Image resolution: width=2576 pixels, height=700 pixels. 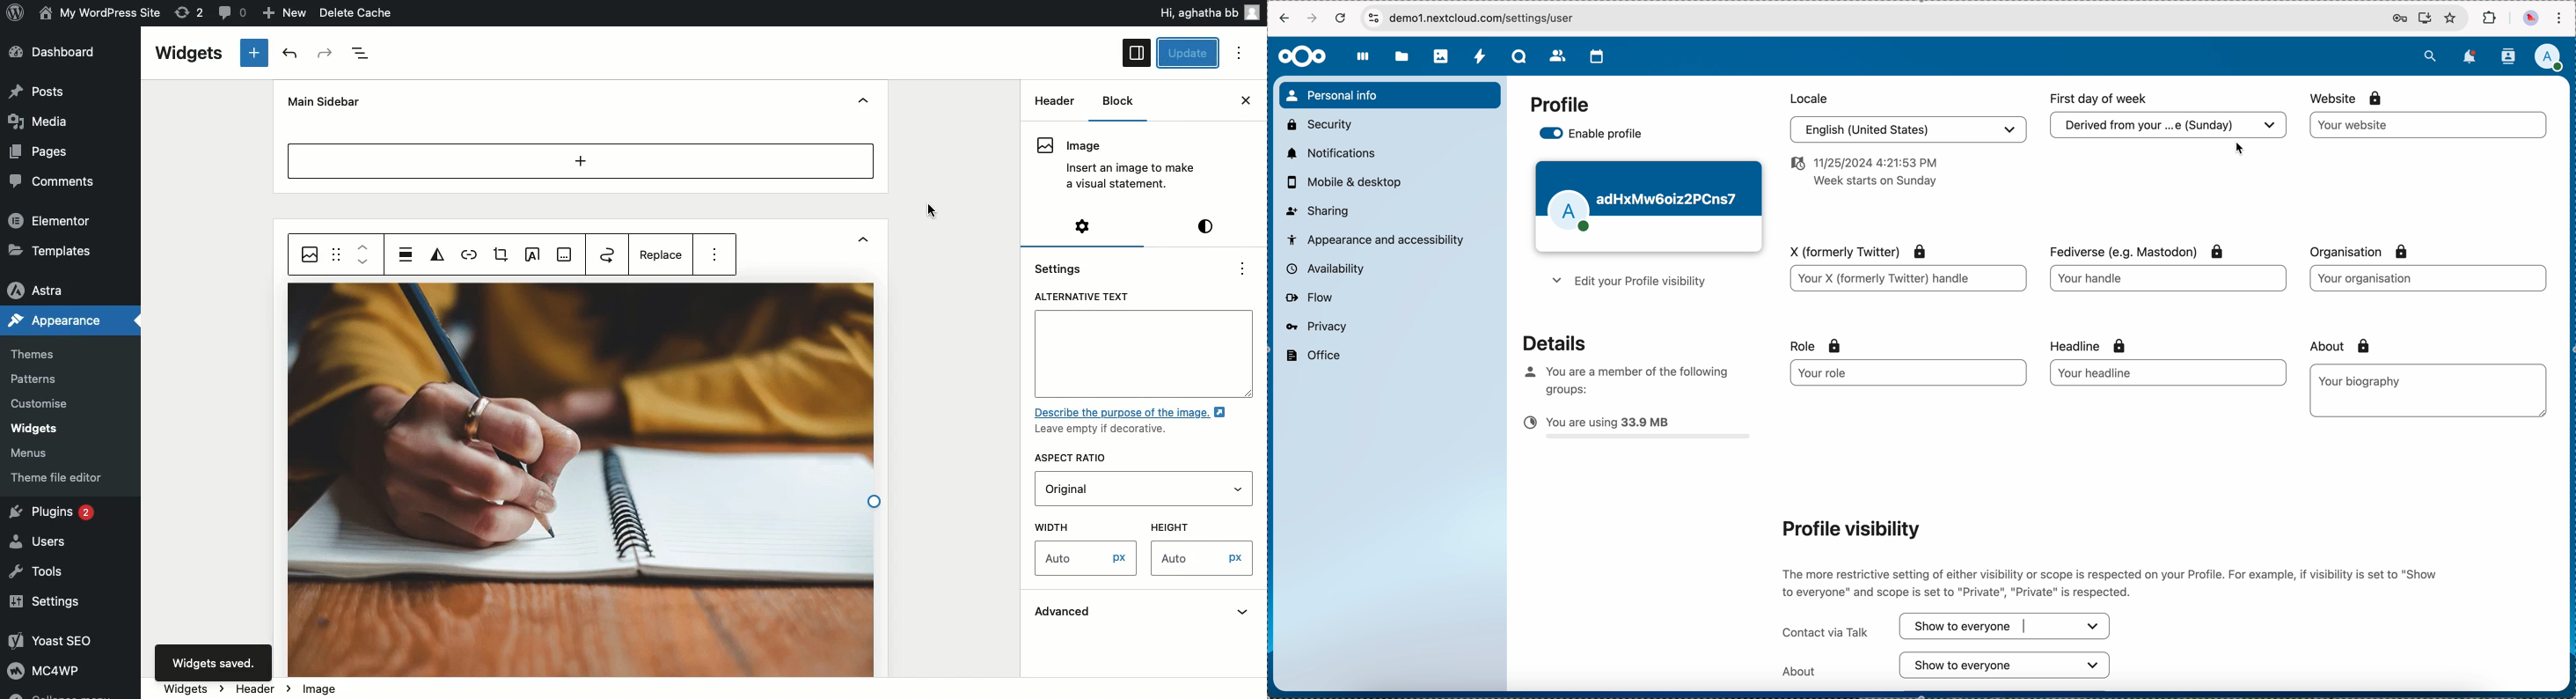 I want to click on personal info, so click(x=1390, y=96).